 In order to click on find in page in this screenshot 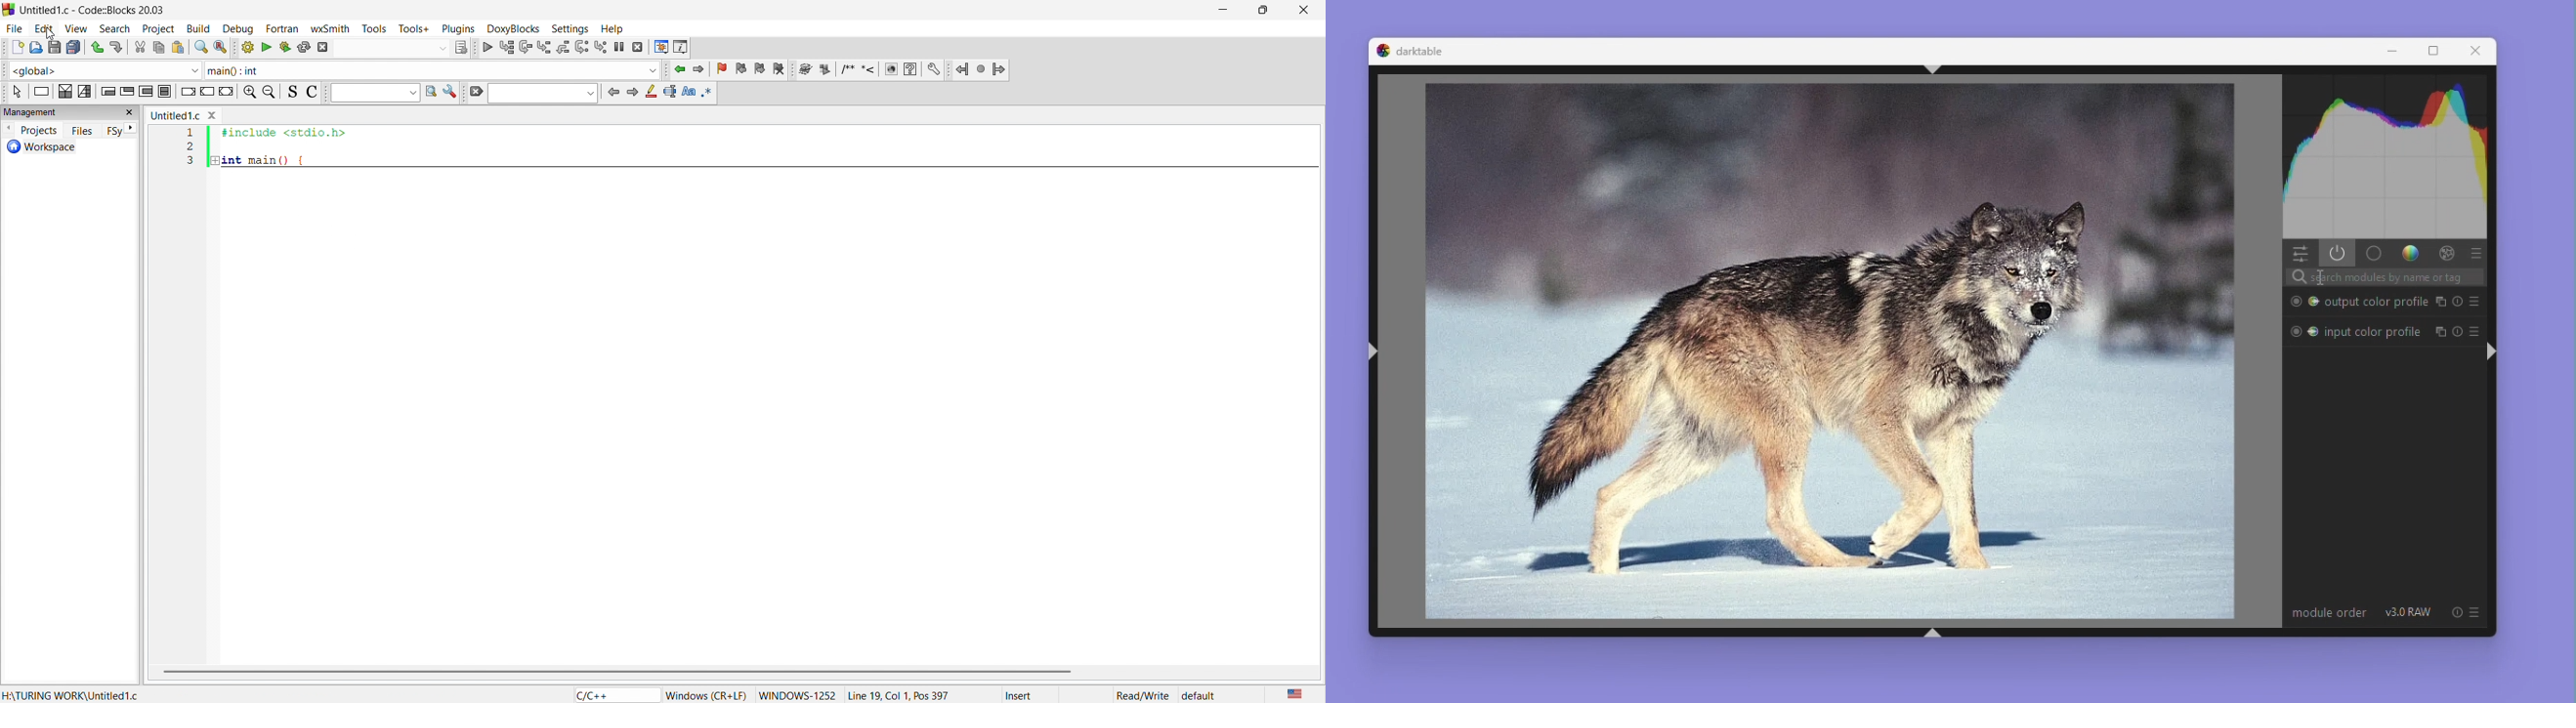, I will do `click(429, 93)`.